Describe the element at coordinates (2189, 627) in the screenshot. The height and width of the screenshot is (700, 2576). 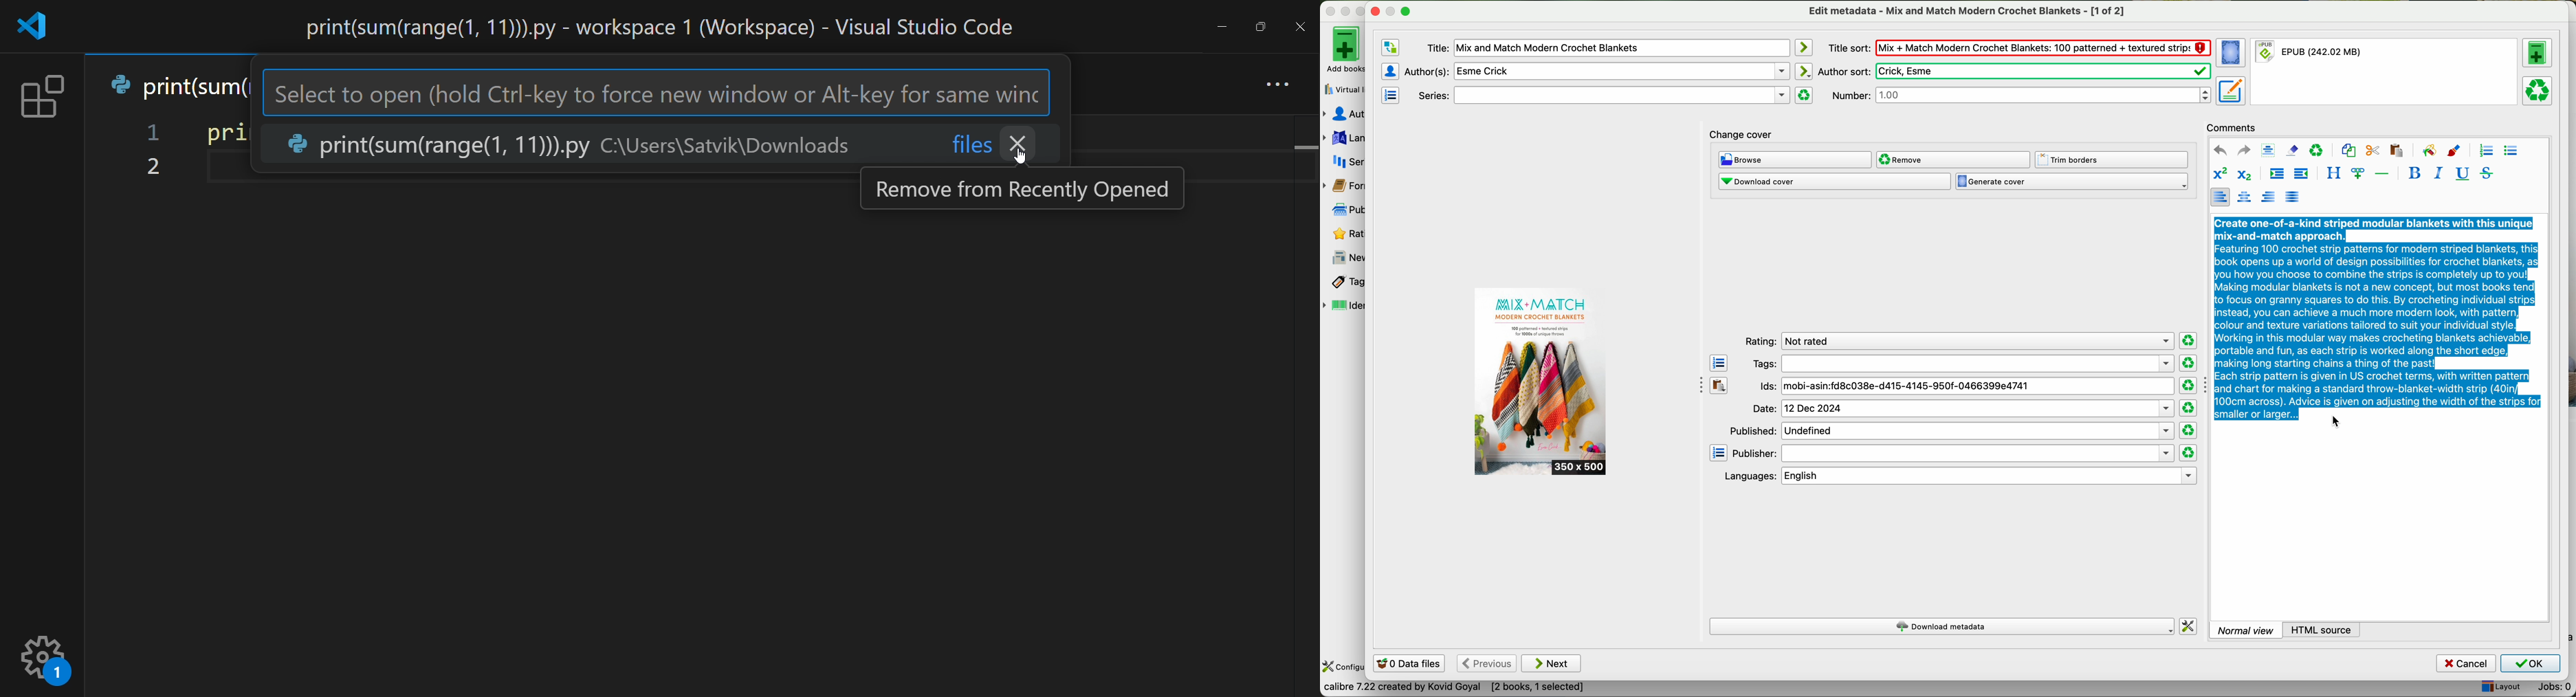
I see `change how calibre downloads metadata` at that location.